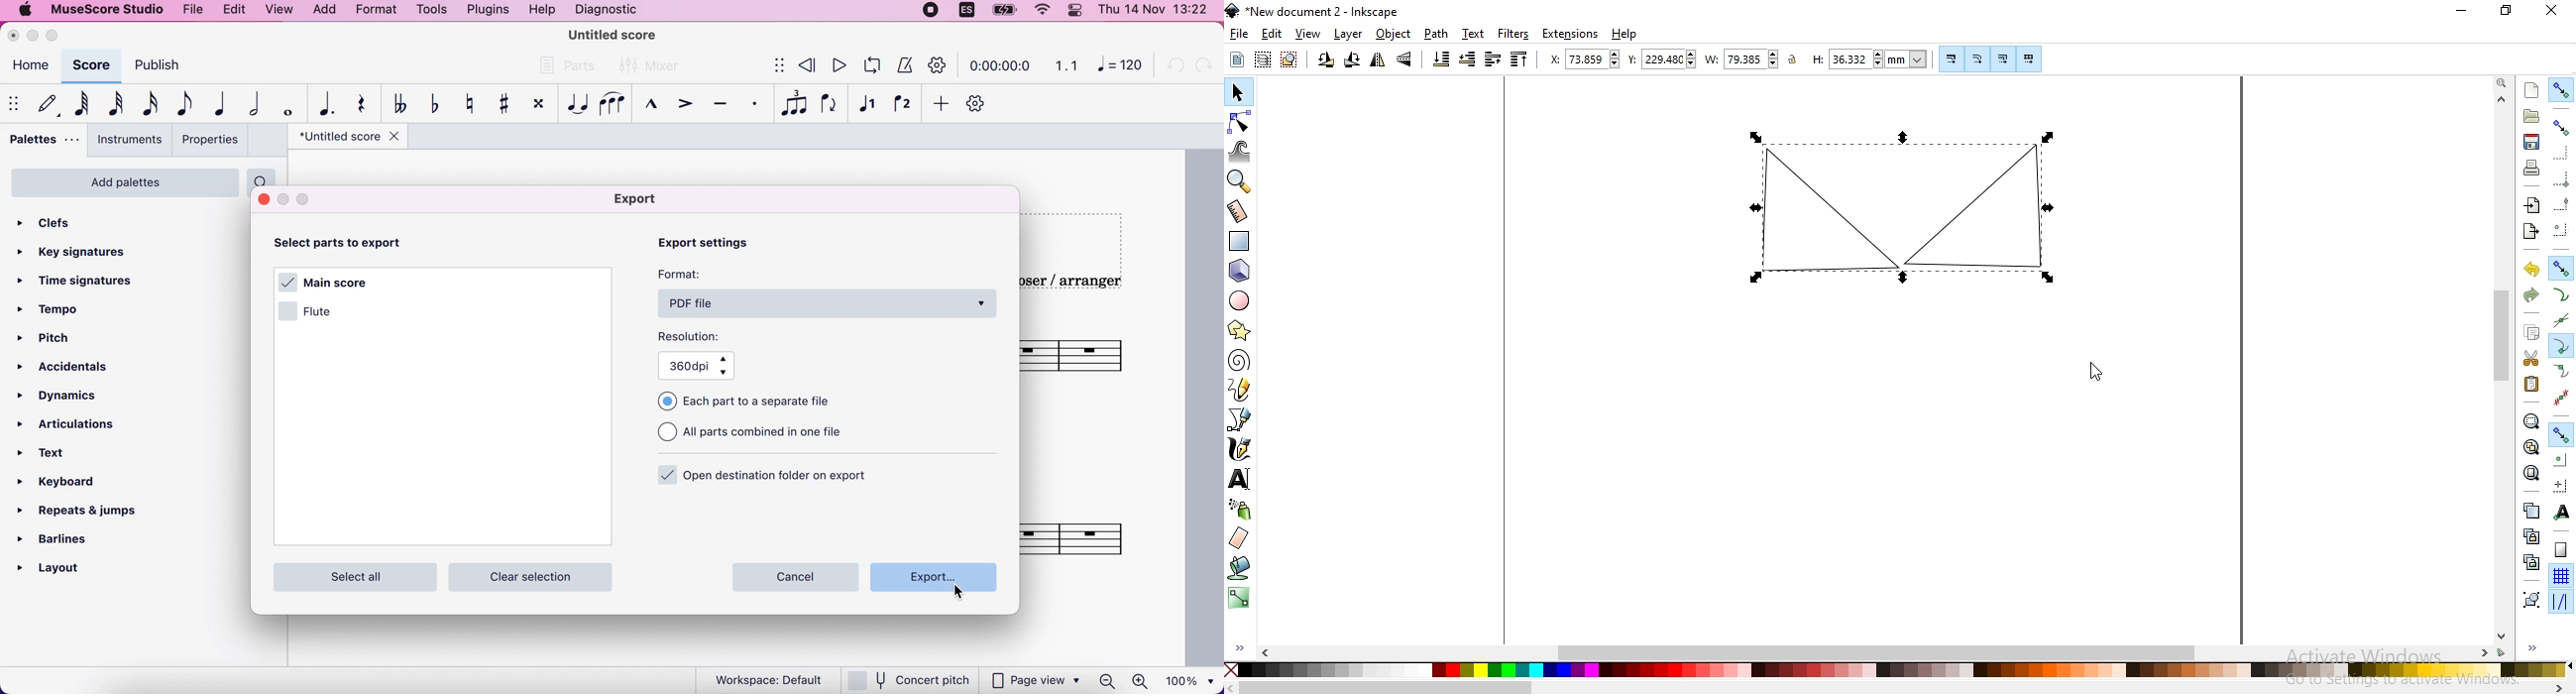 The image size is (2576, 700). What do you see at coordinates (903, 66) in the screenshot?
I see `metronome` at bounding box center [903, 66].